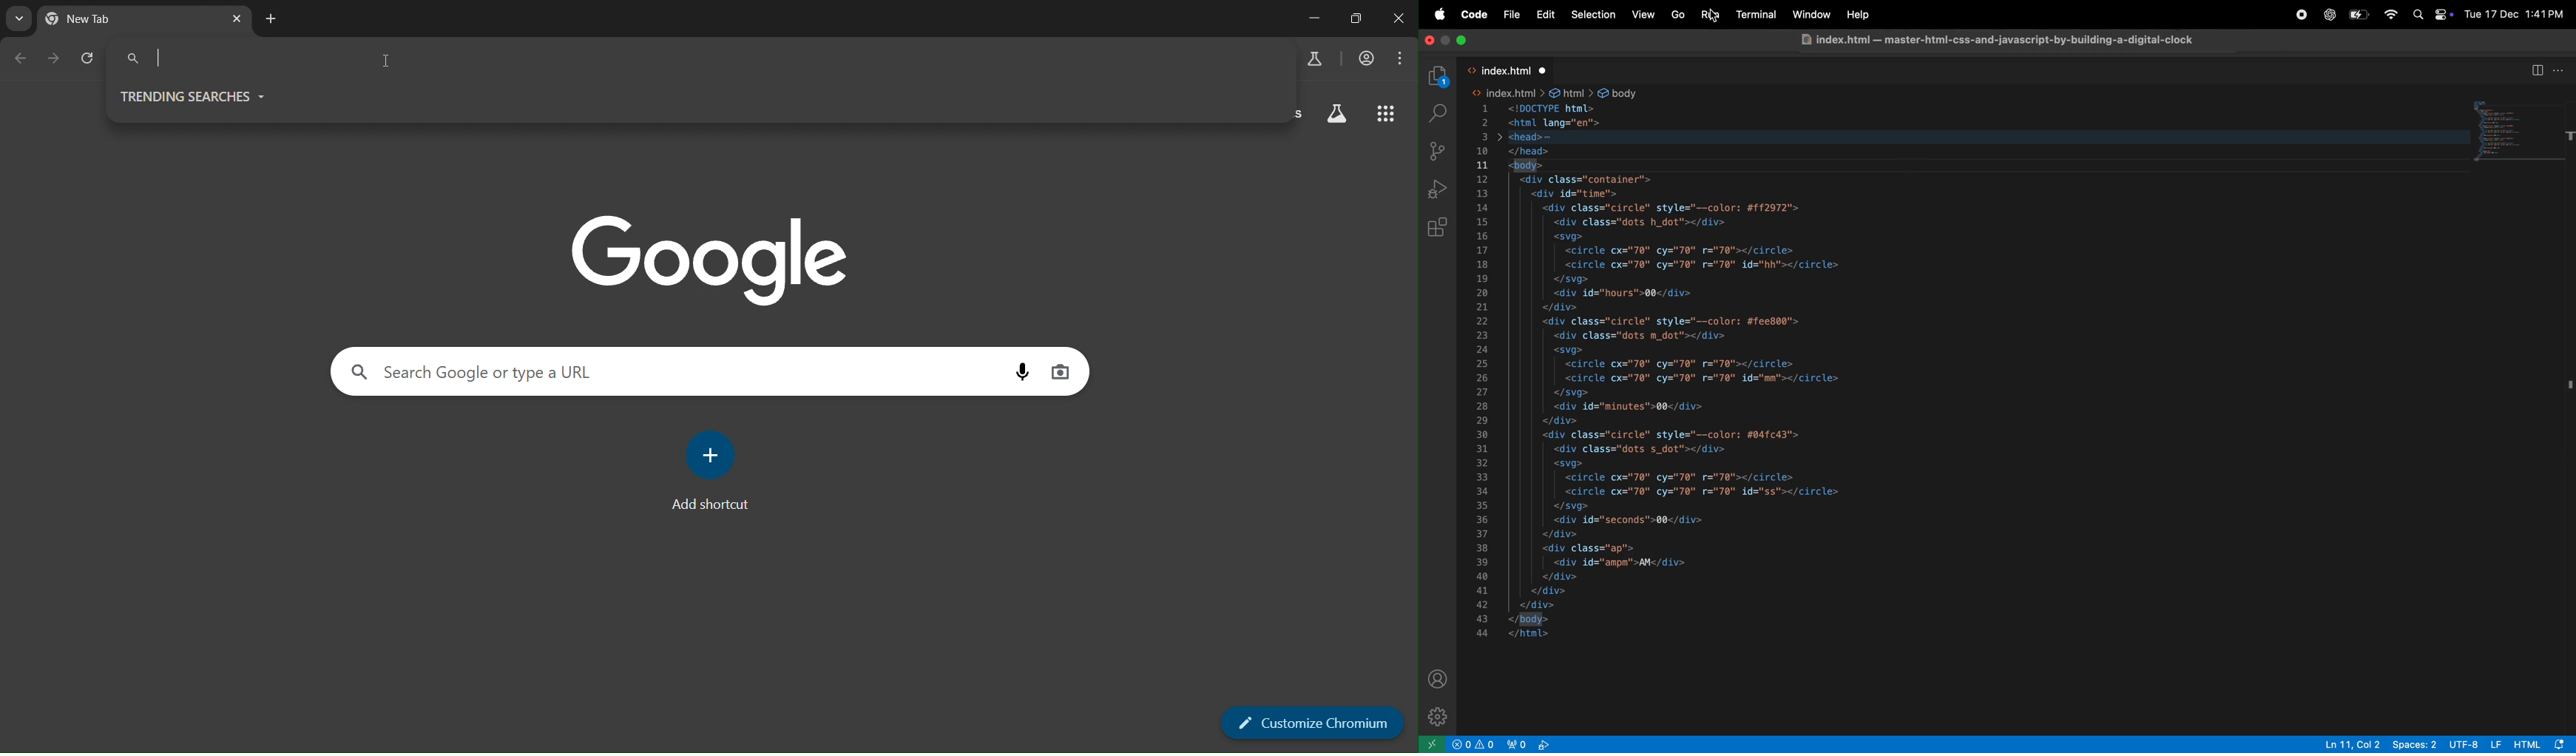  What do you see at coordinates (700, 58) in the screenshot?
I see `search google or type a URL` at bounding box center [700, 58].